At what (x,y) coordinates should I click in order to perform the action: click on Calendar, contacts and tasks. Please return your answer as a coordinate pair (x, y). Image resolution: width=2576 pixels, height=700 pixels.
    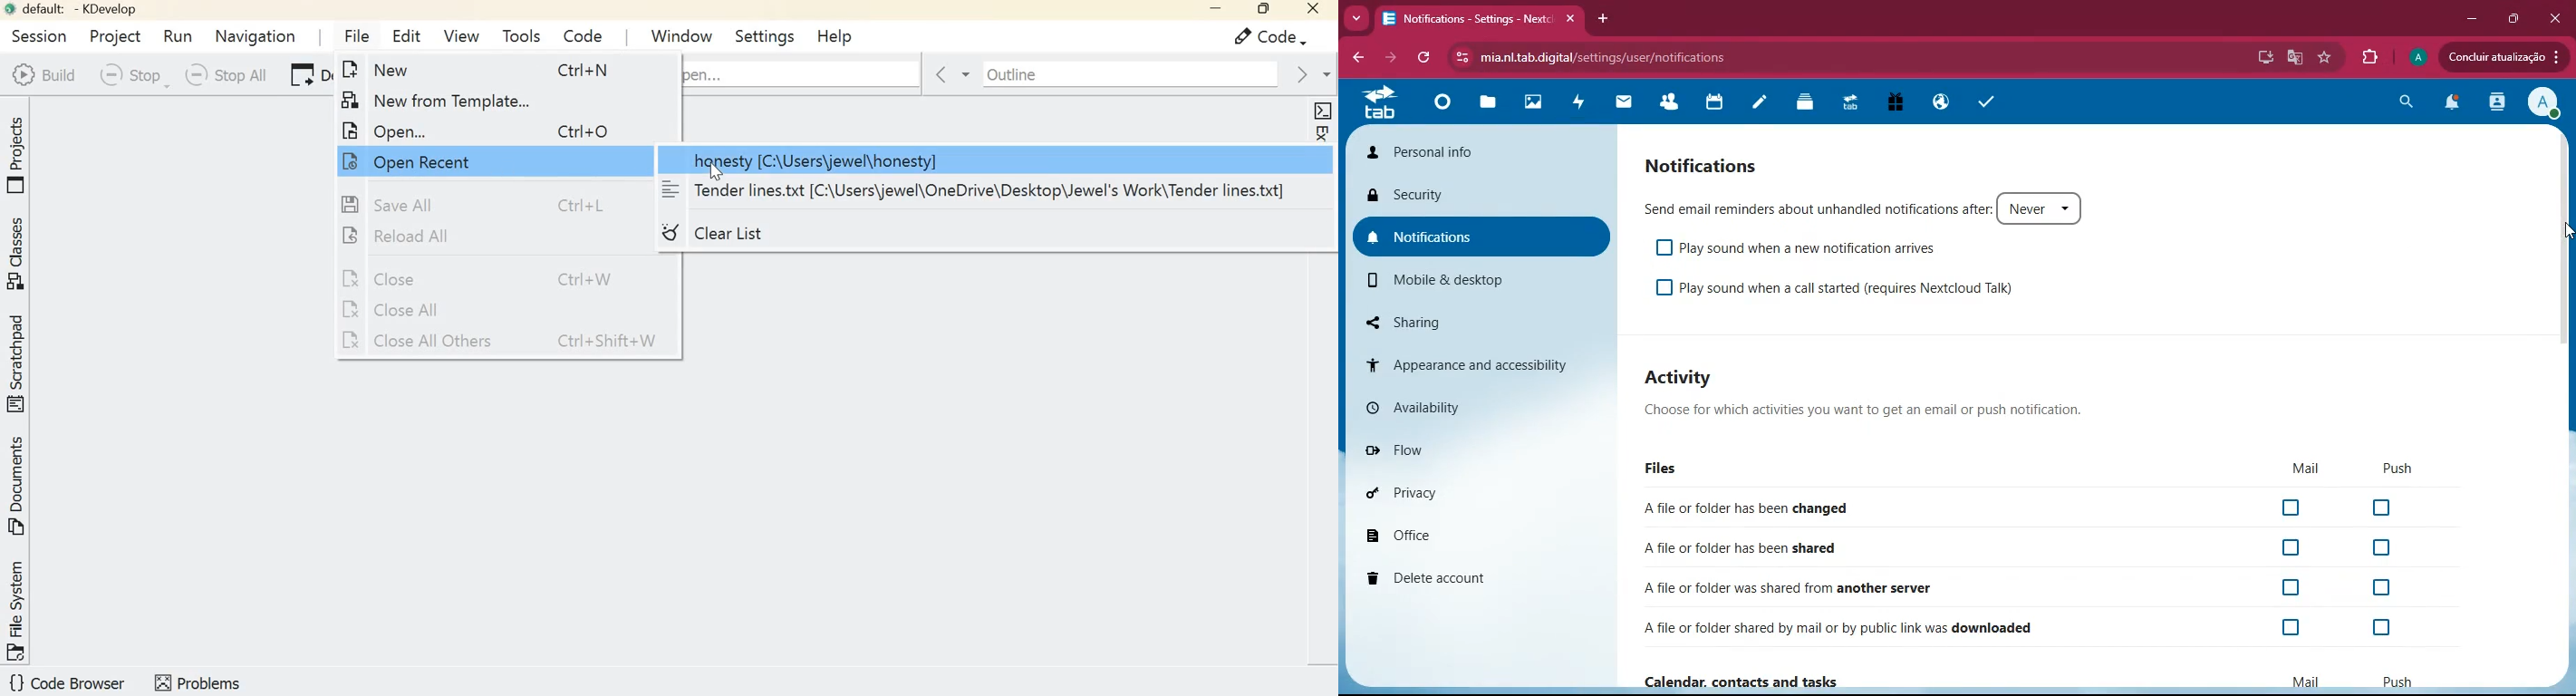
    Looking at the image, I should click on (2025, 680).